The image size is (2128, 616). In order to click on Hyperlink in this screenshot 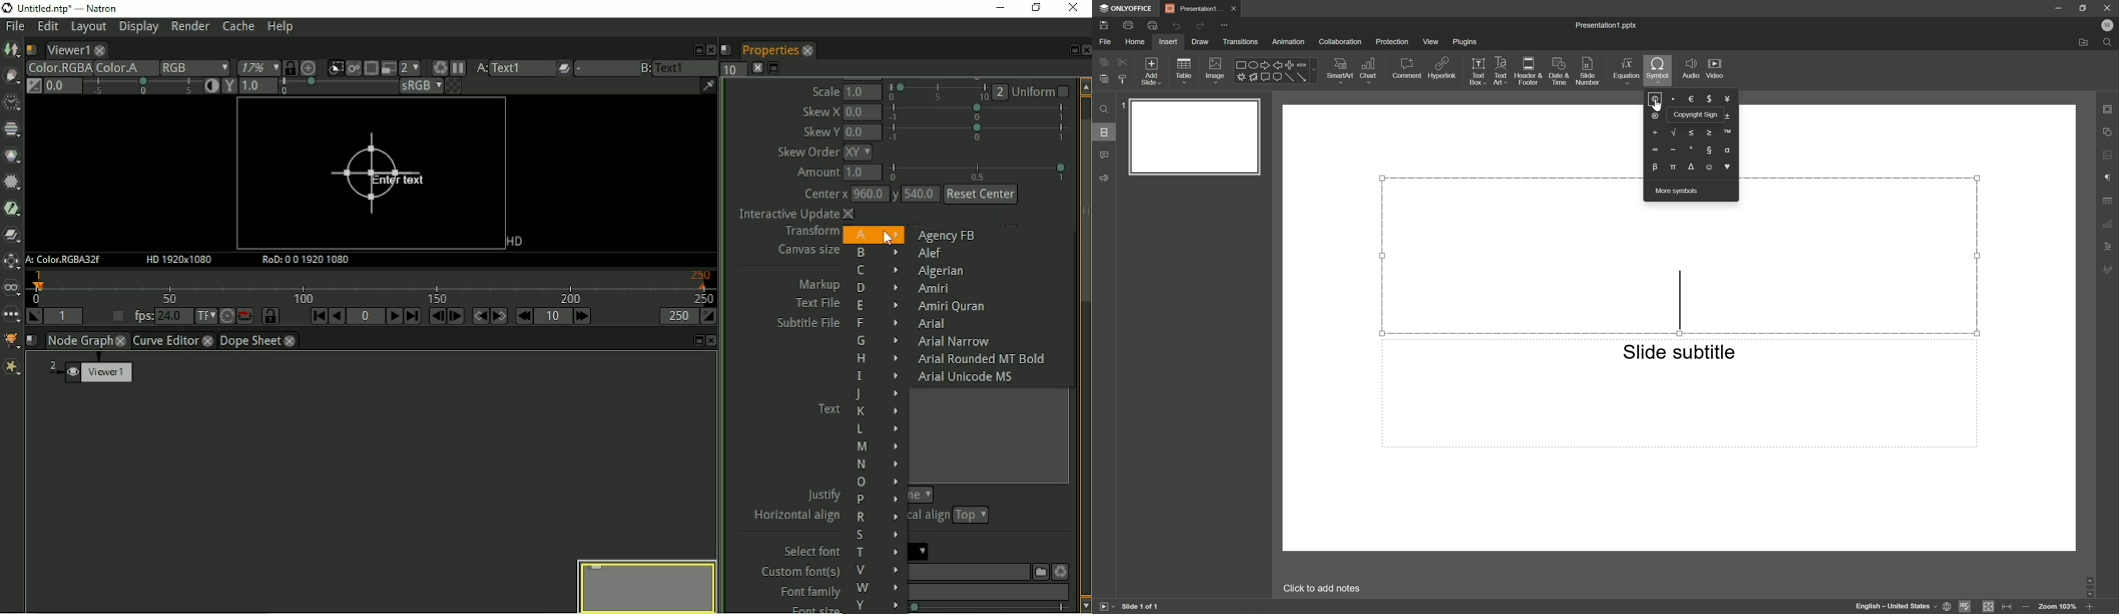, I will do `click(1443, 67)`.